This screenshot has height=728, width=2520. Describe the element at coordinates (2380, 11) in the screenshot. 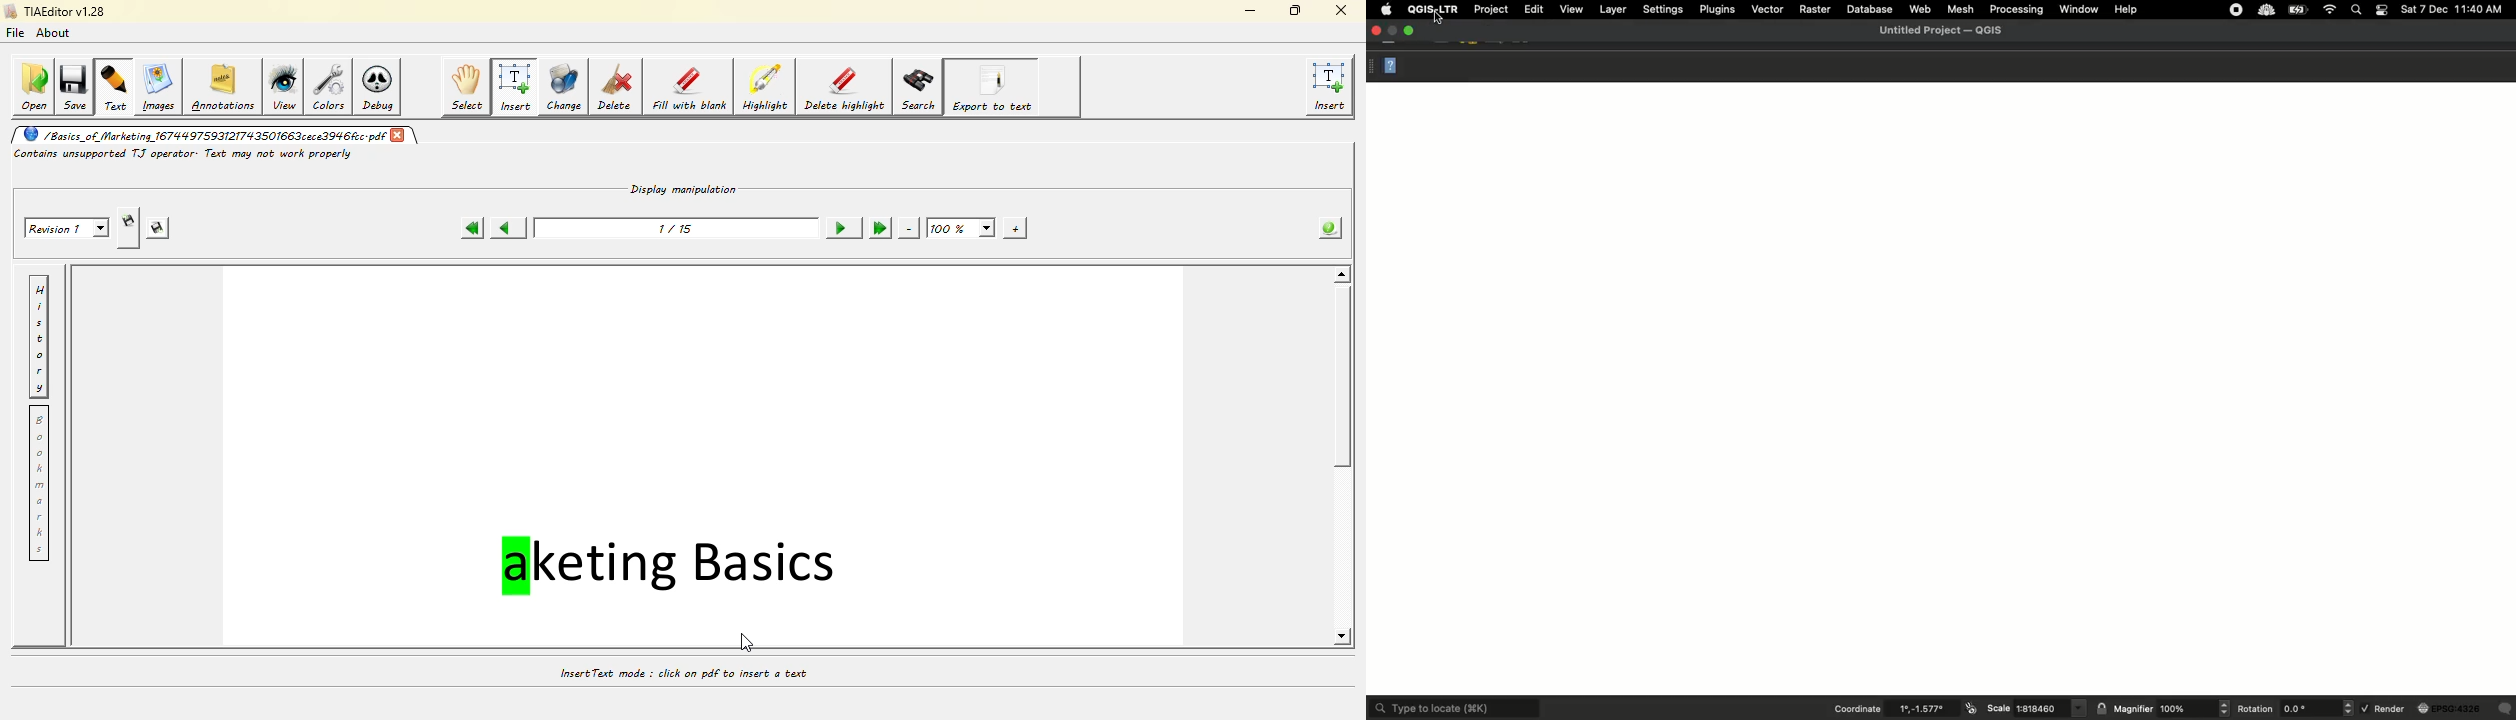

I see `Notification` at that location.